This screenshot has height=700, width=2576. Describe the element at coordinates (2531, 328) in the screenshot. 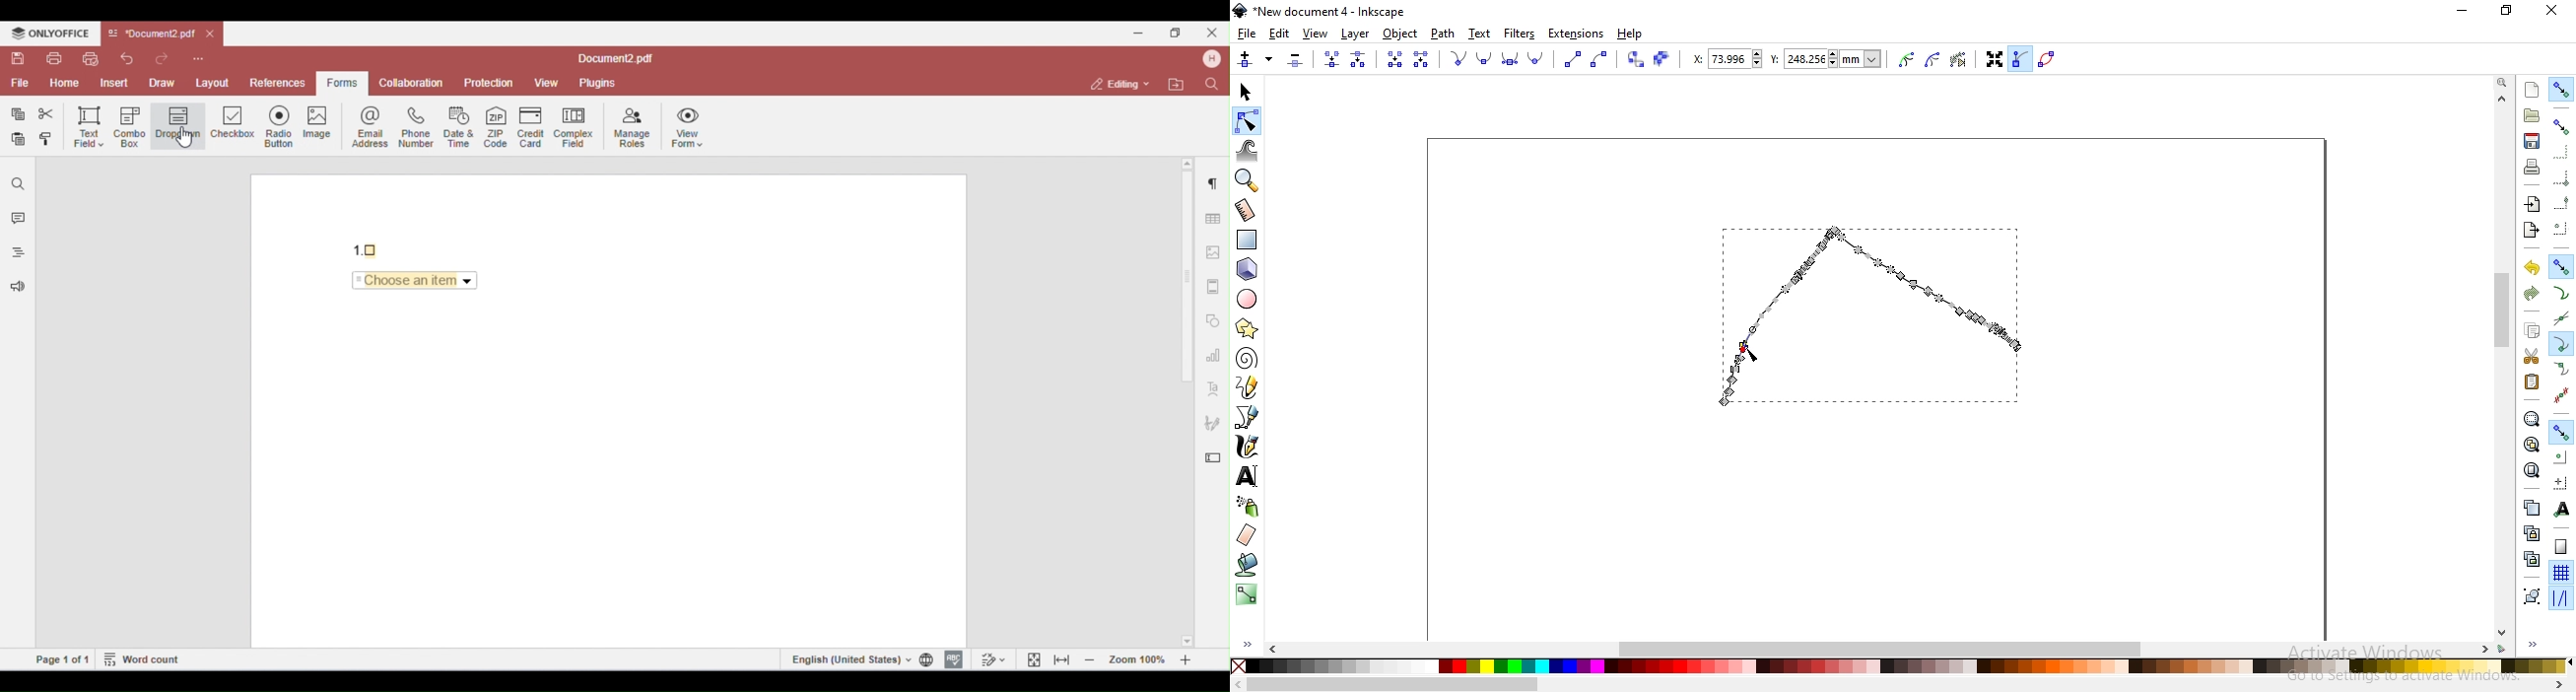

I see `copy` at that location.